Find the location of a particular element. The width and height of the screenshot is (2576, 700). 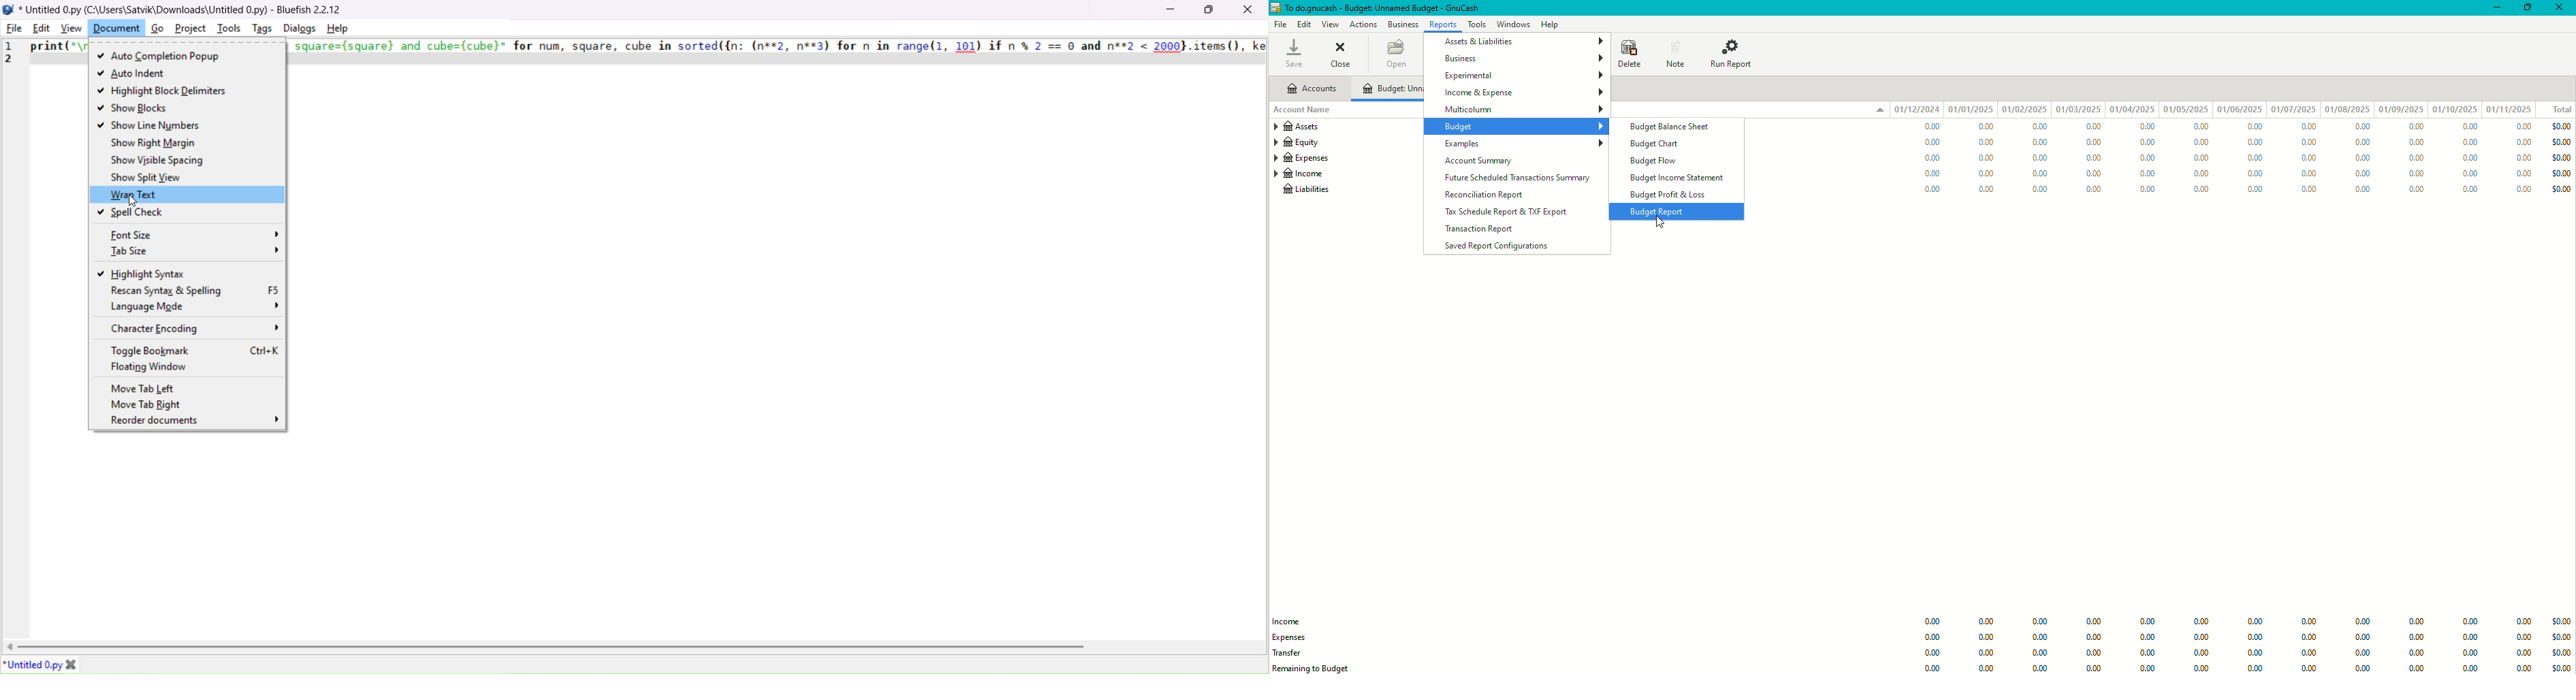

Budget Flow is located at coordinates (1657, 160).